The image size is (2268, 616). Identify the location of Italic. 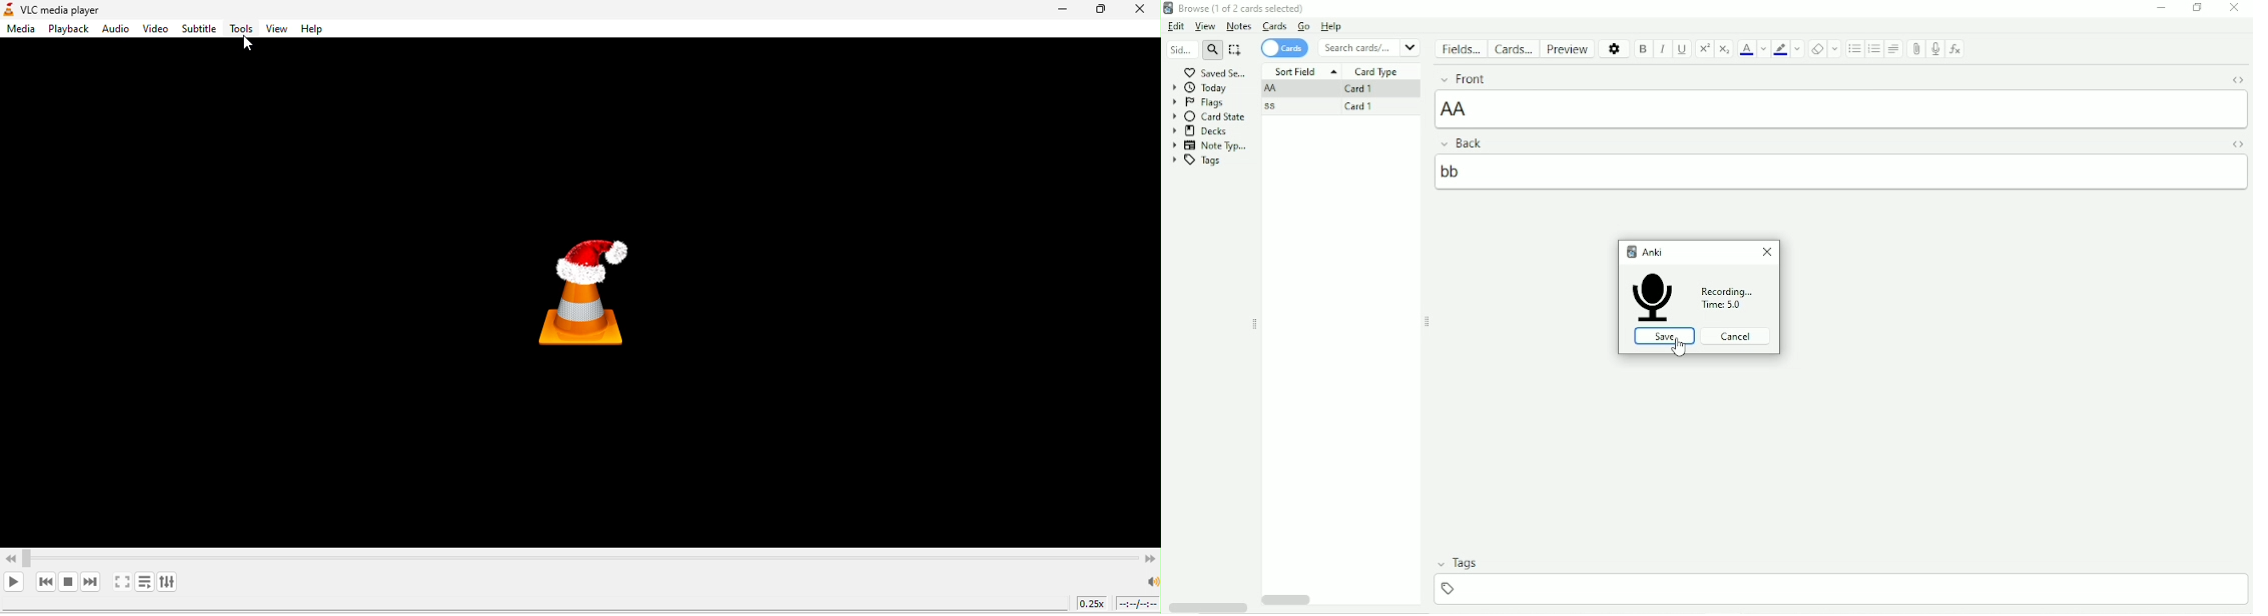
(1663, 50).